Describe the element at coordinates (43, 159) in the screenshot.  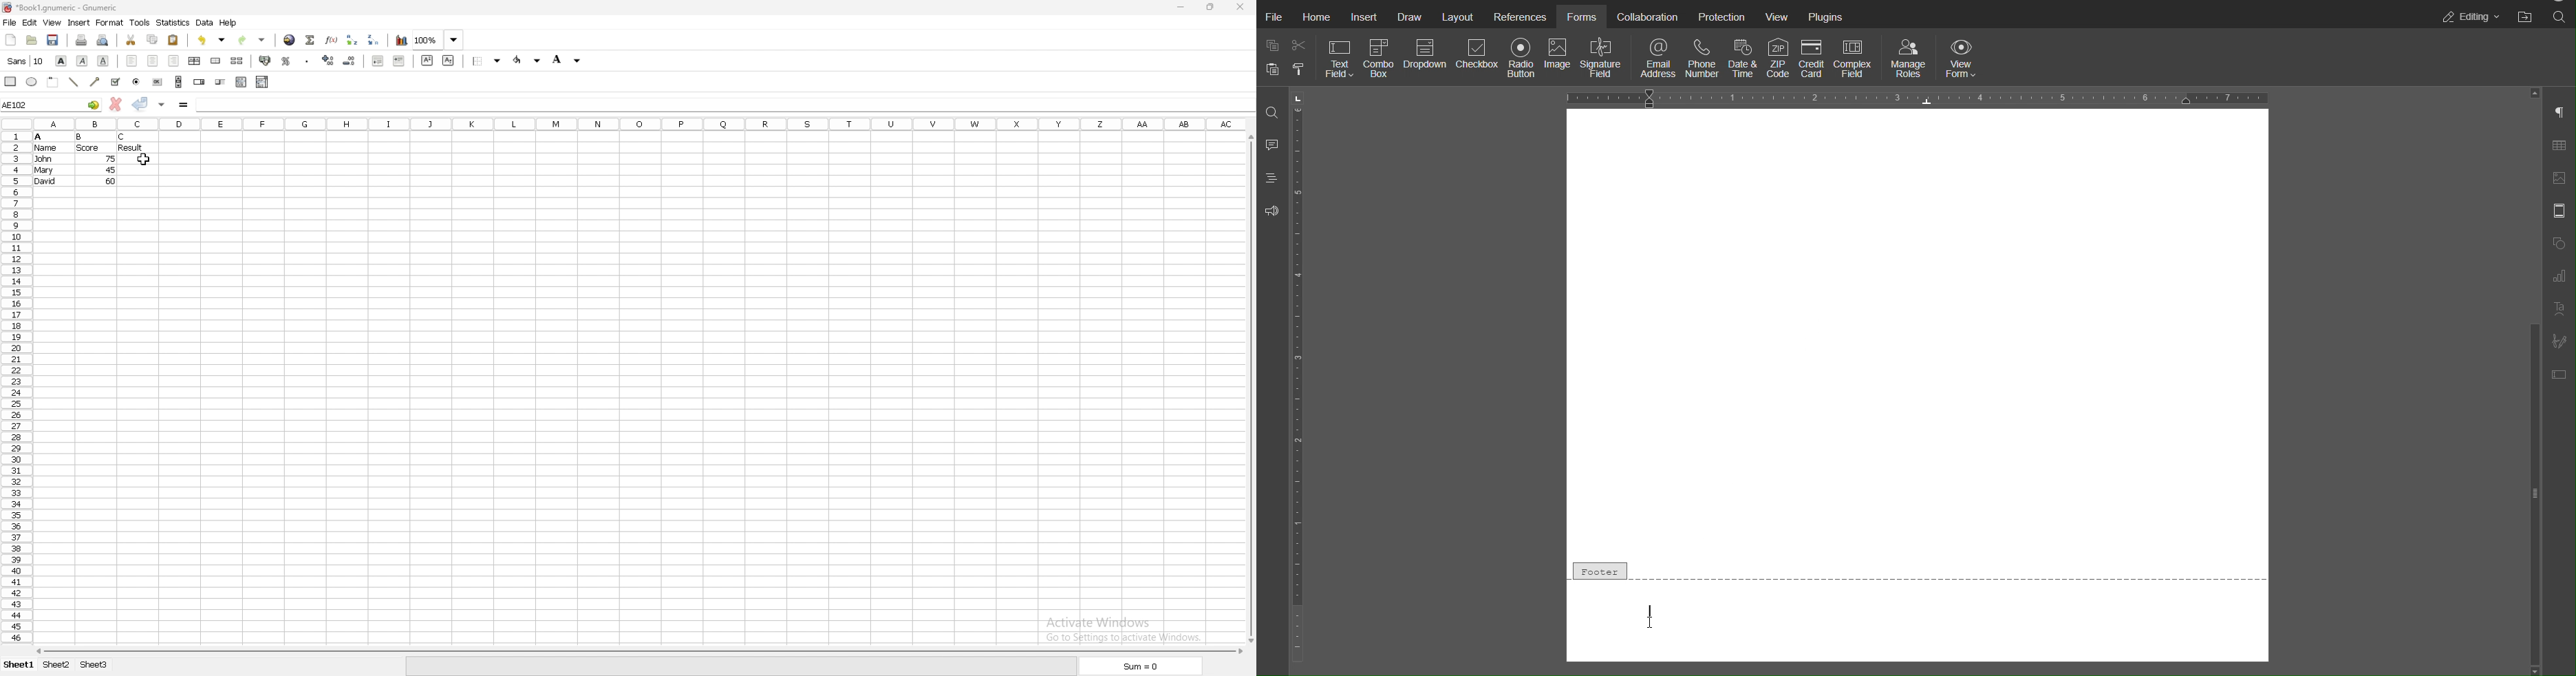
I see `john` at that location.